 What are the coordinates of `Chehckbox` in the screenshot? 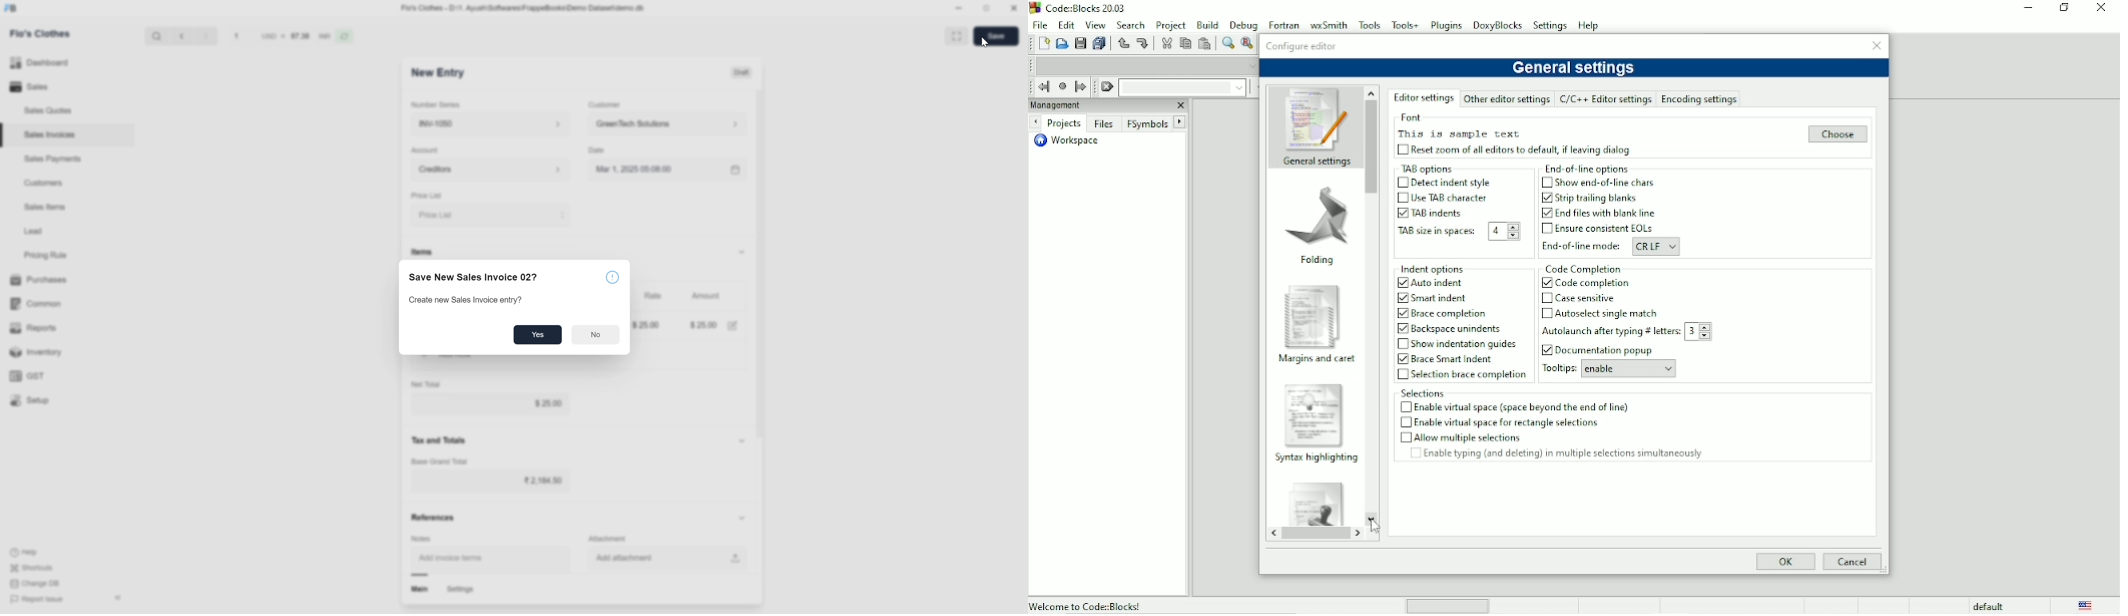 It's located at (1402, 150).